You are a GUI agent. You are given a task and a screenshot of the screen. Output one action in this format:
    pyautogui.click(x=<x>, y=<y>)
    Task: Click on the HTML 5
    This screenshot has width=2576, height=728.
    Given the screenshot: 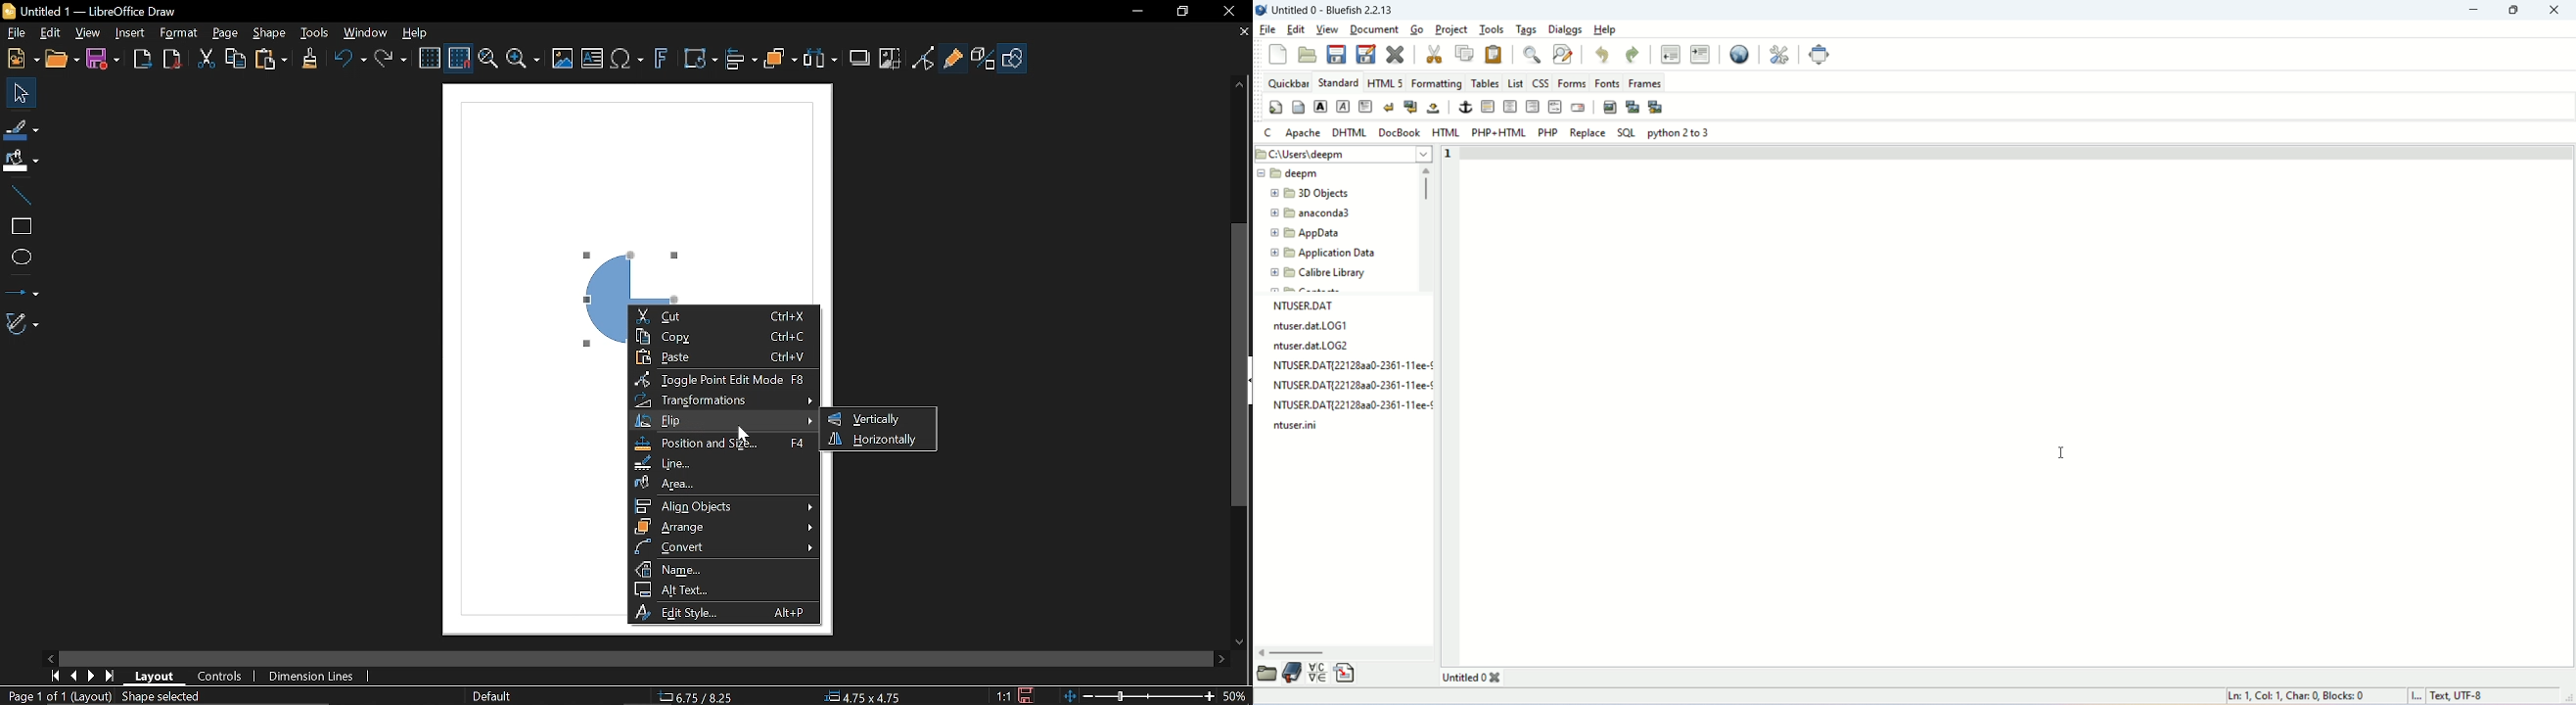 What is the action you would take?
    pyautogui.click(x=1387, y=83)
    